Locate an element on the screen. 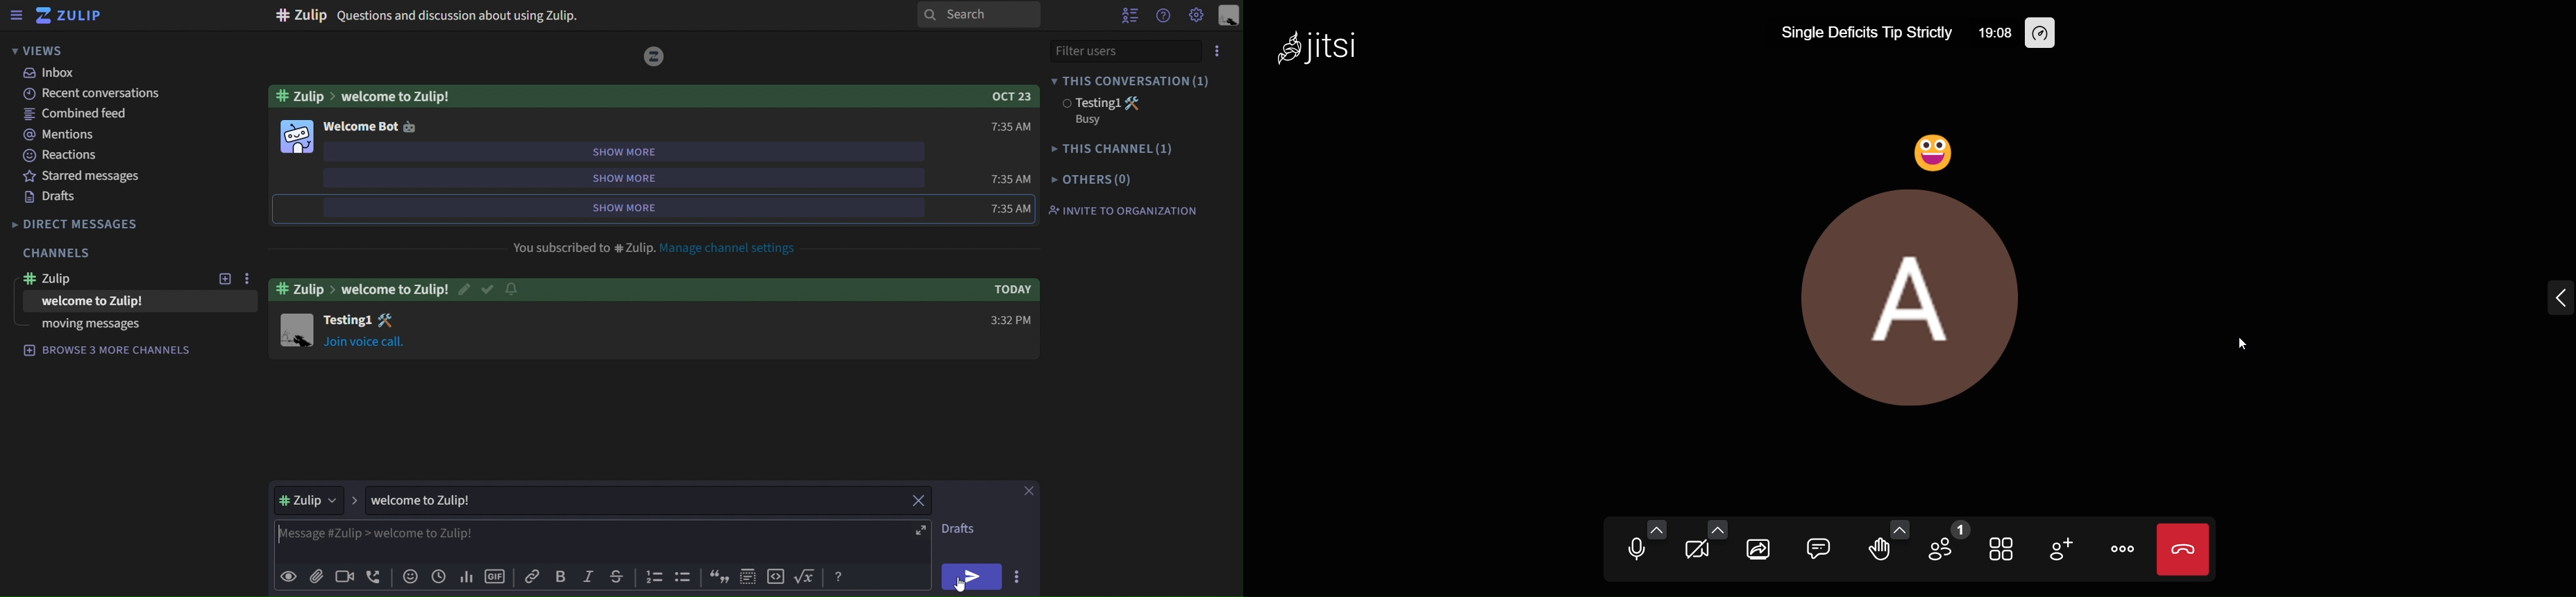 The width and height of the screenshot is (2576, 616). preview is located at coordinates (287, 575).